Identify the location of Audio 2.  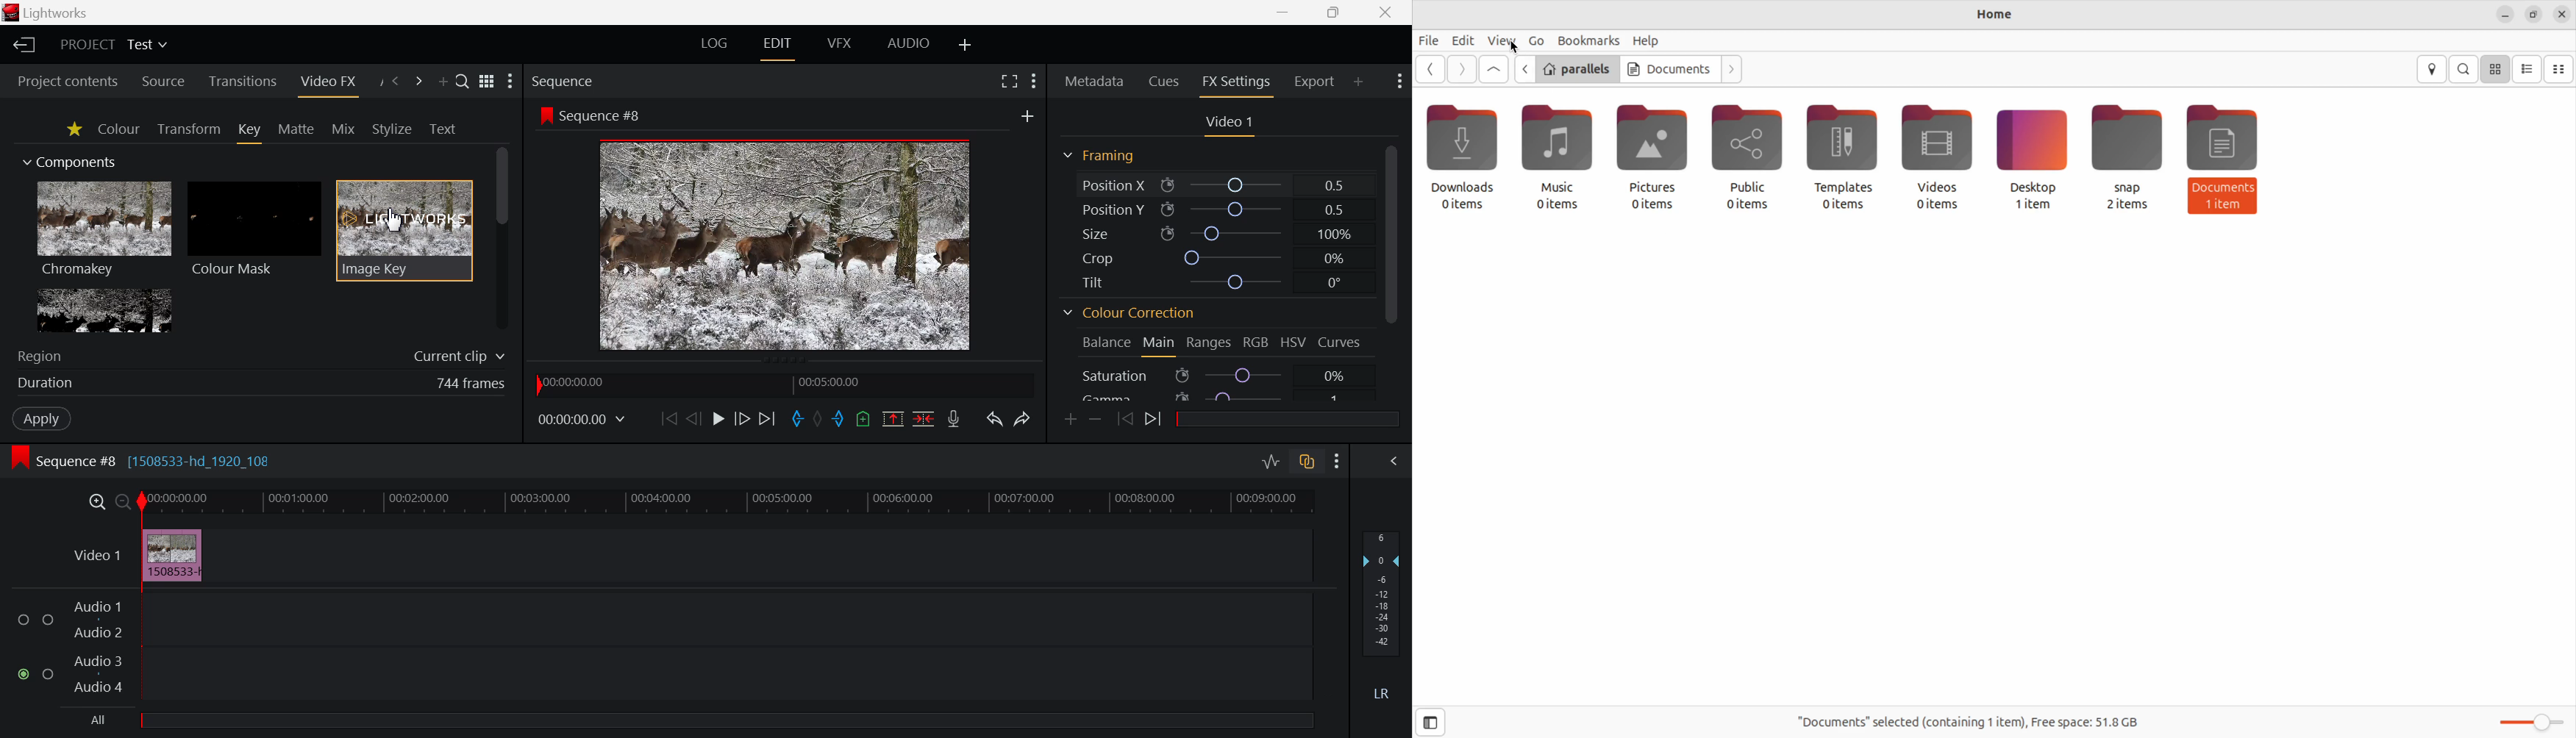
(97, 633).